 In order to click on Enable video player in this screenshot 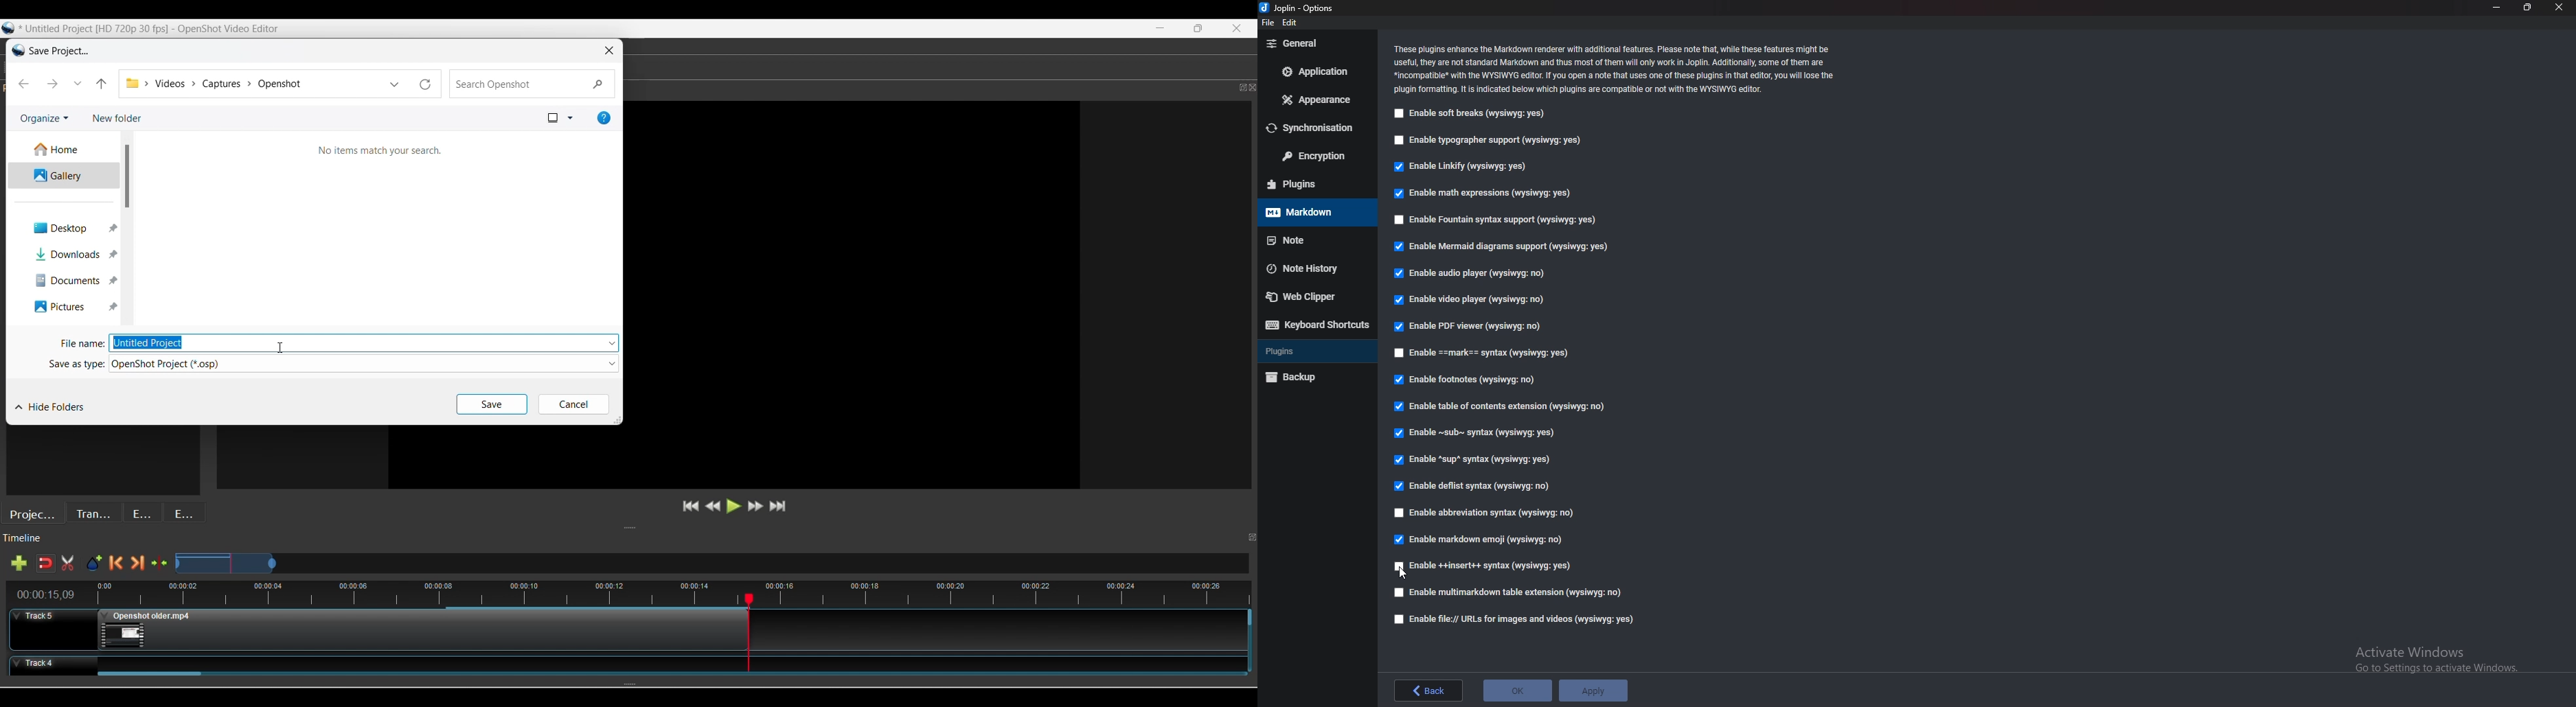, I will do `click(1474, 301)`.